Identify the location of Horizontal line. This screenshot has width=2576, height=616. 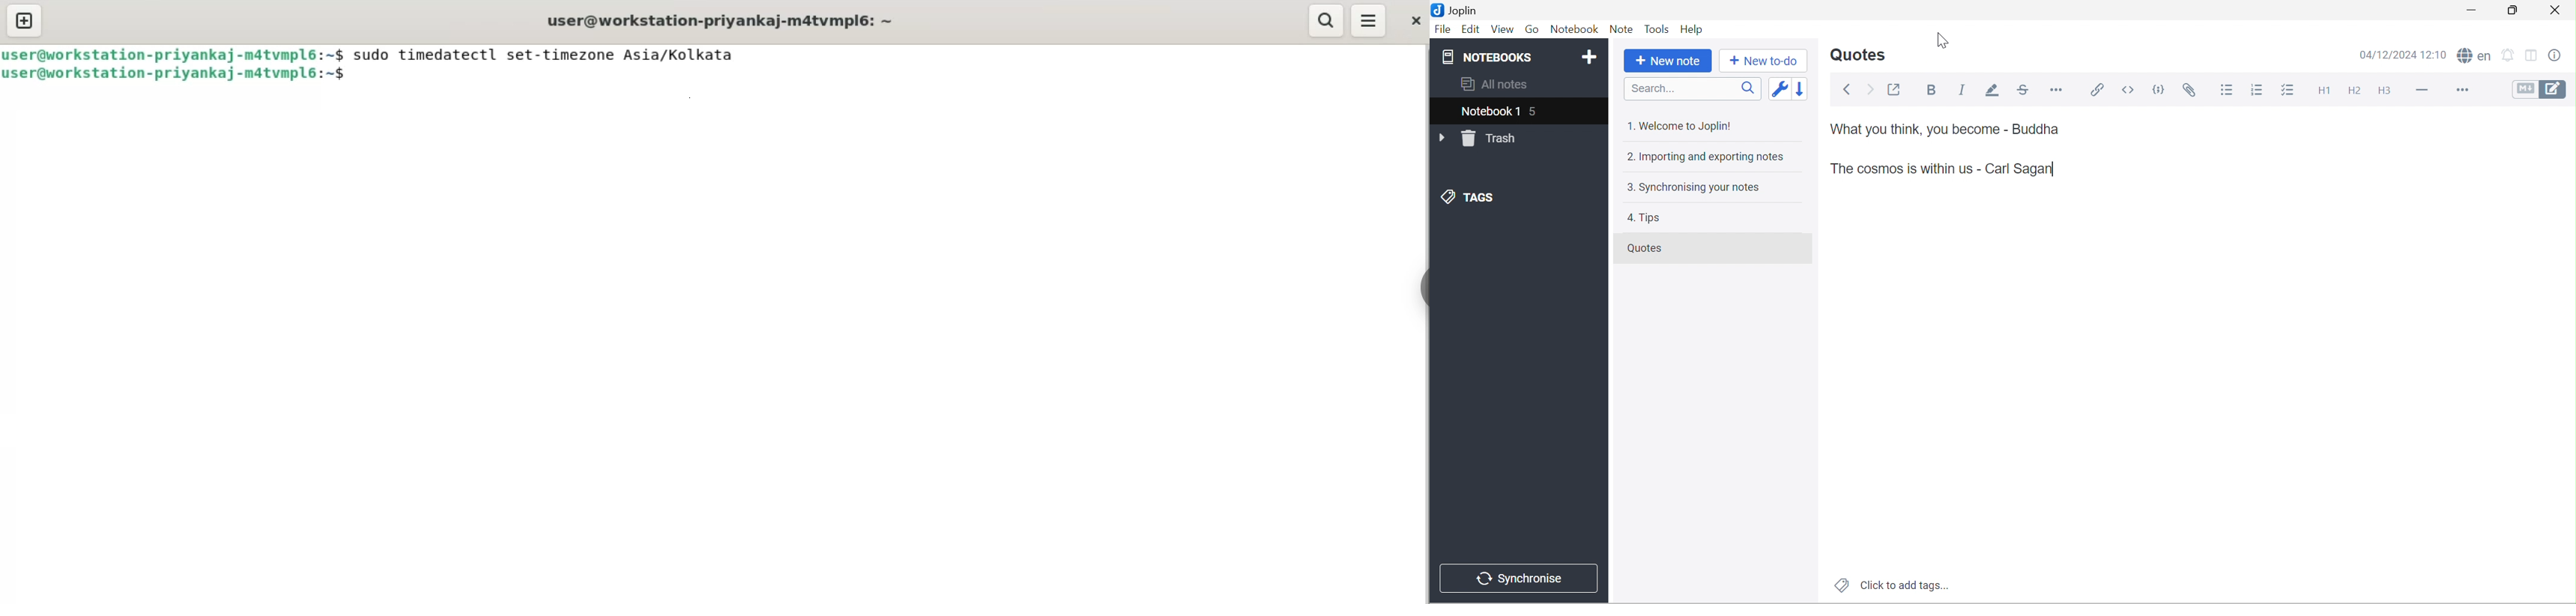
(2419, 92).